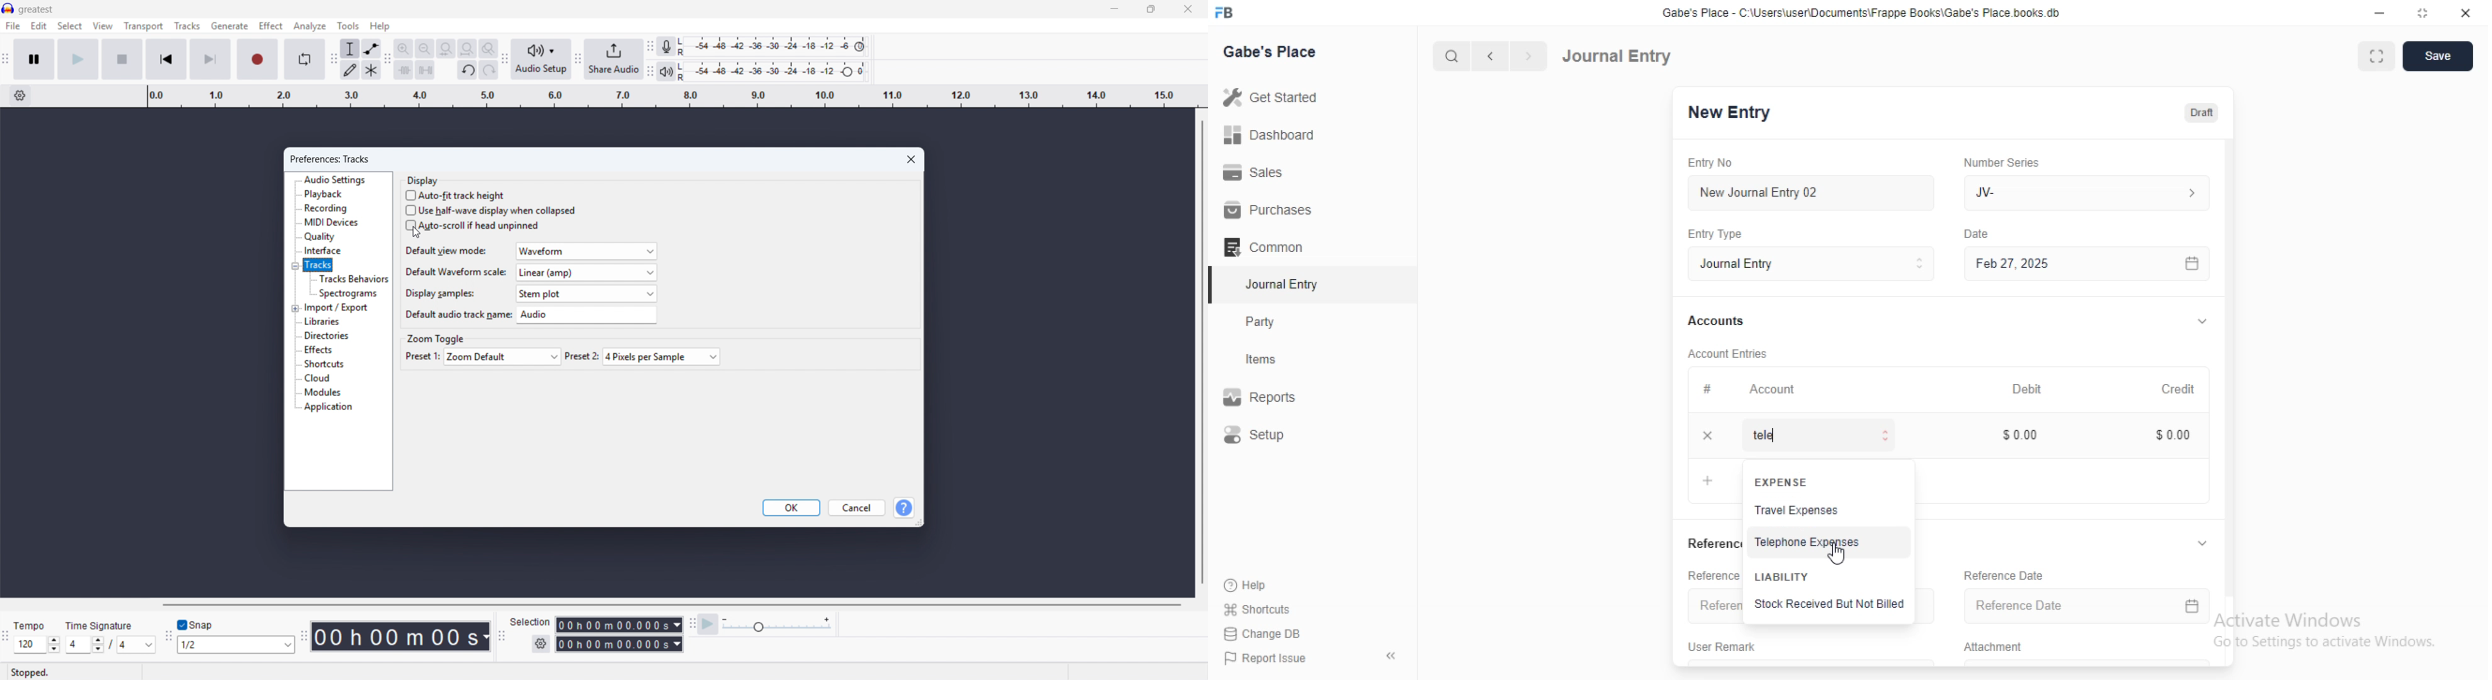  I want to click on Liability, so click(1781, 575).